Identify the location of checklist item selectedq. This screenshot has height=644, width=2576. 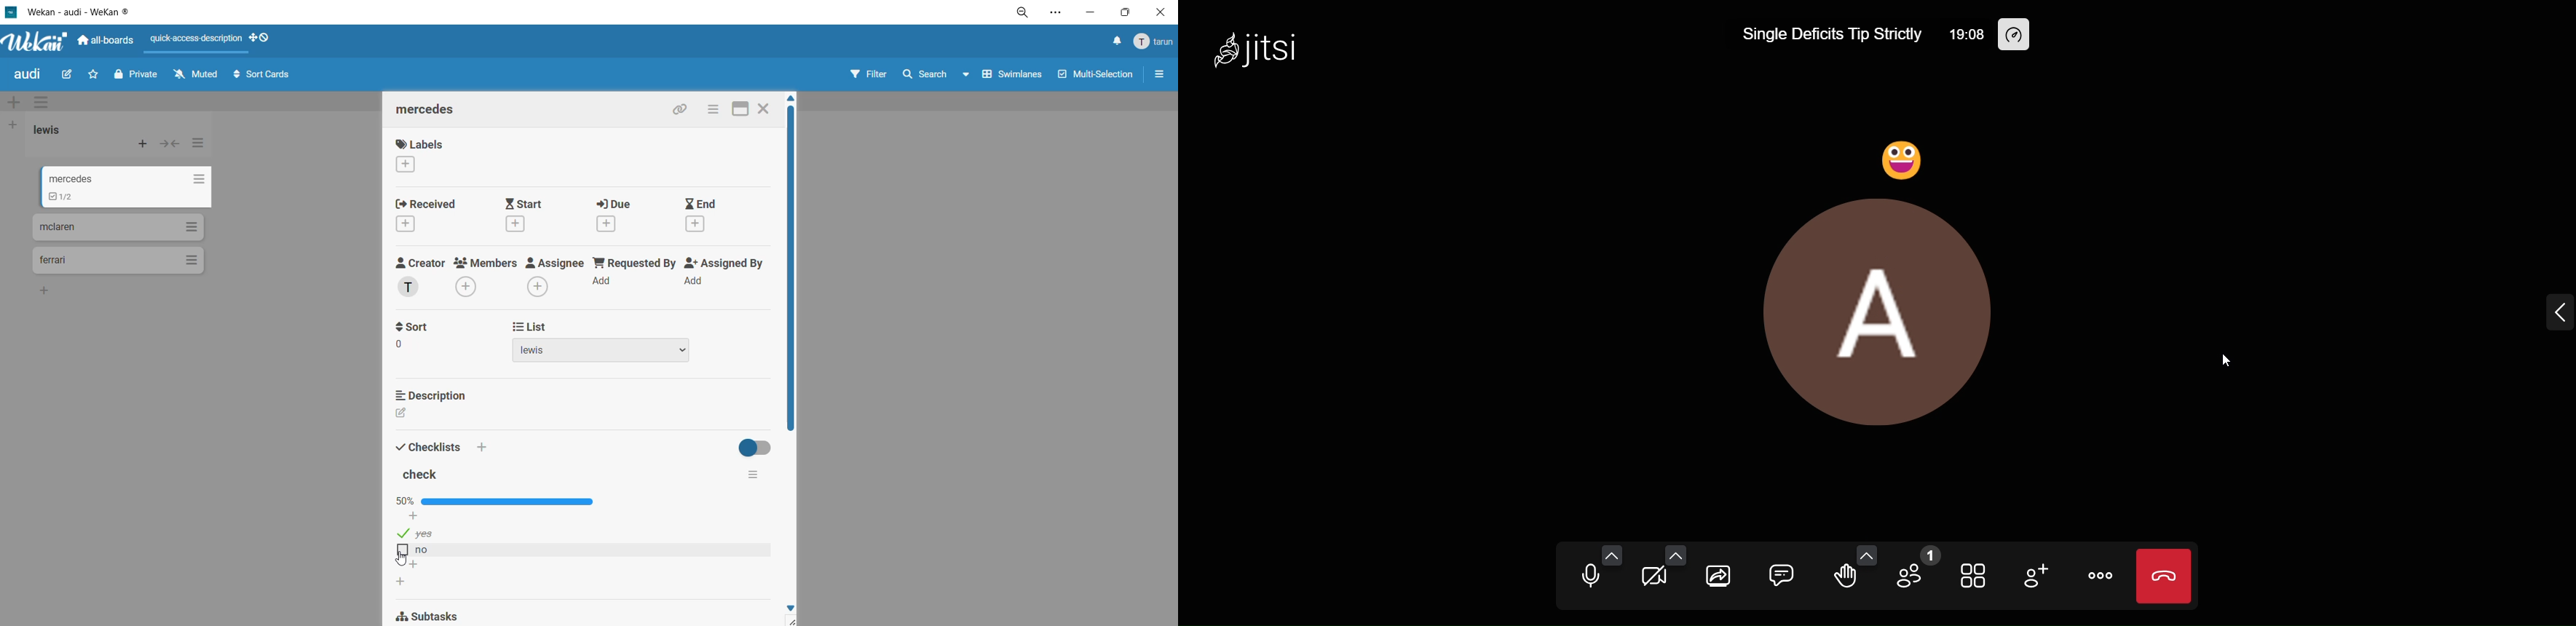
(414, 533).